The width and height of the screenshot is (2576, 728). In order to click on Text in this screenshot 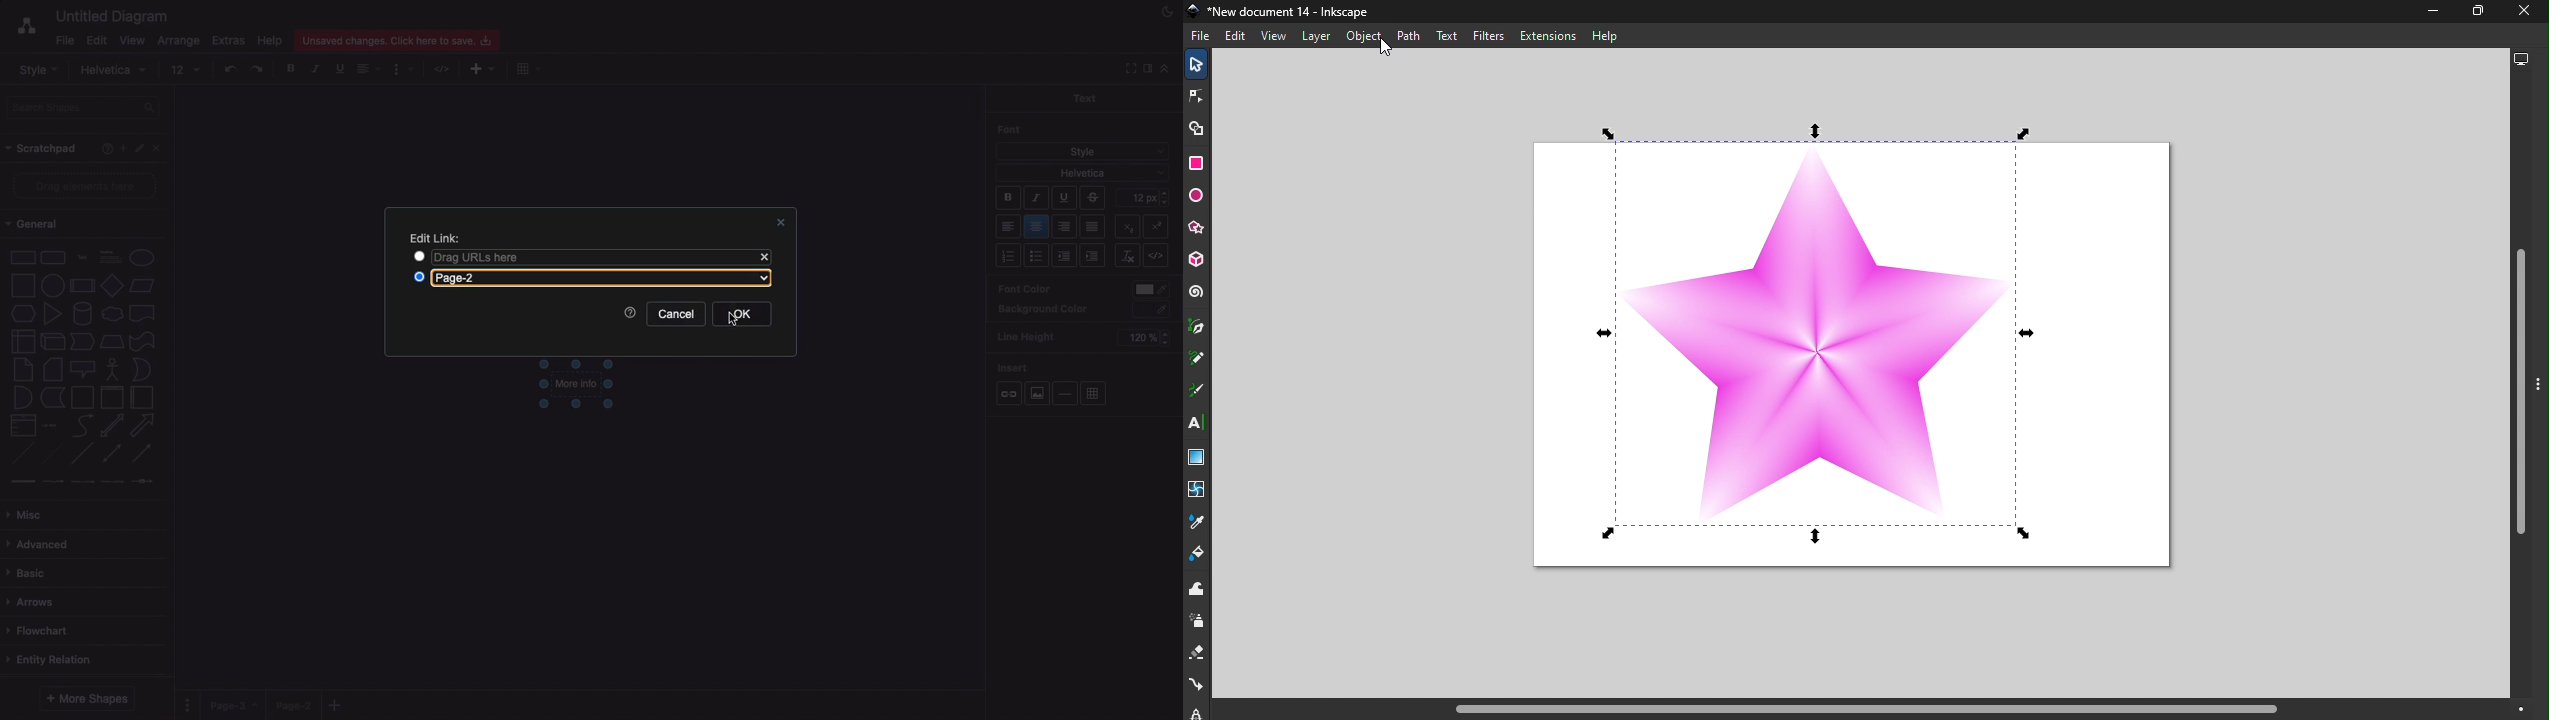, I will do `click(1084, 97)`.